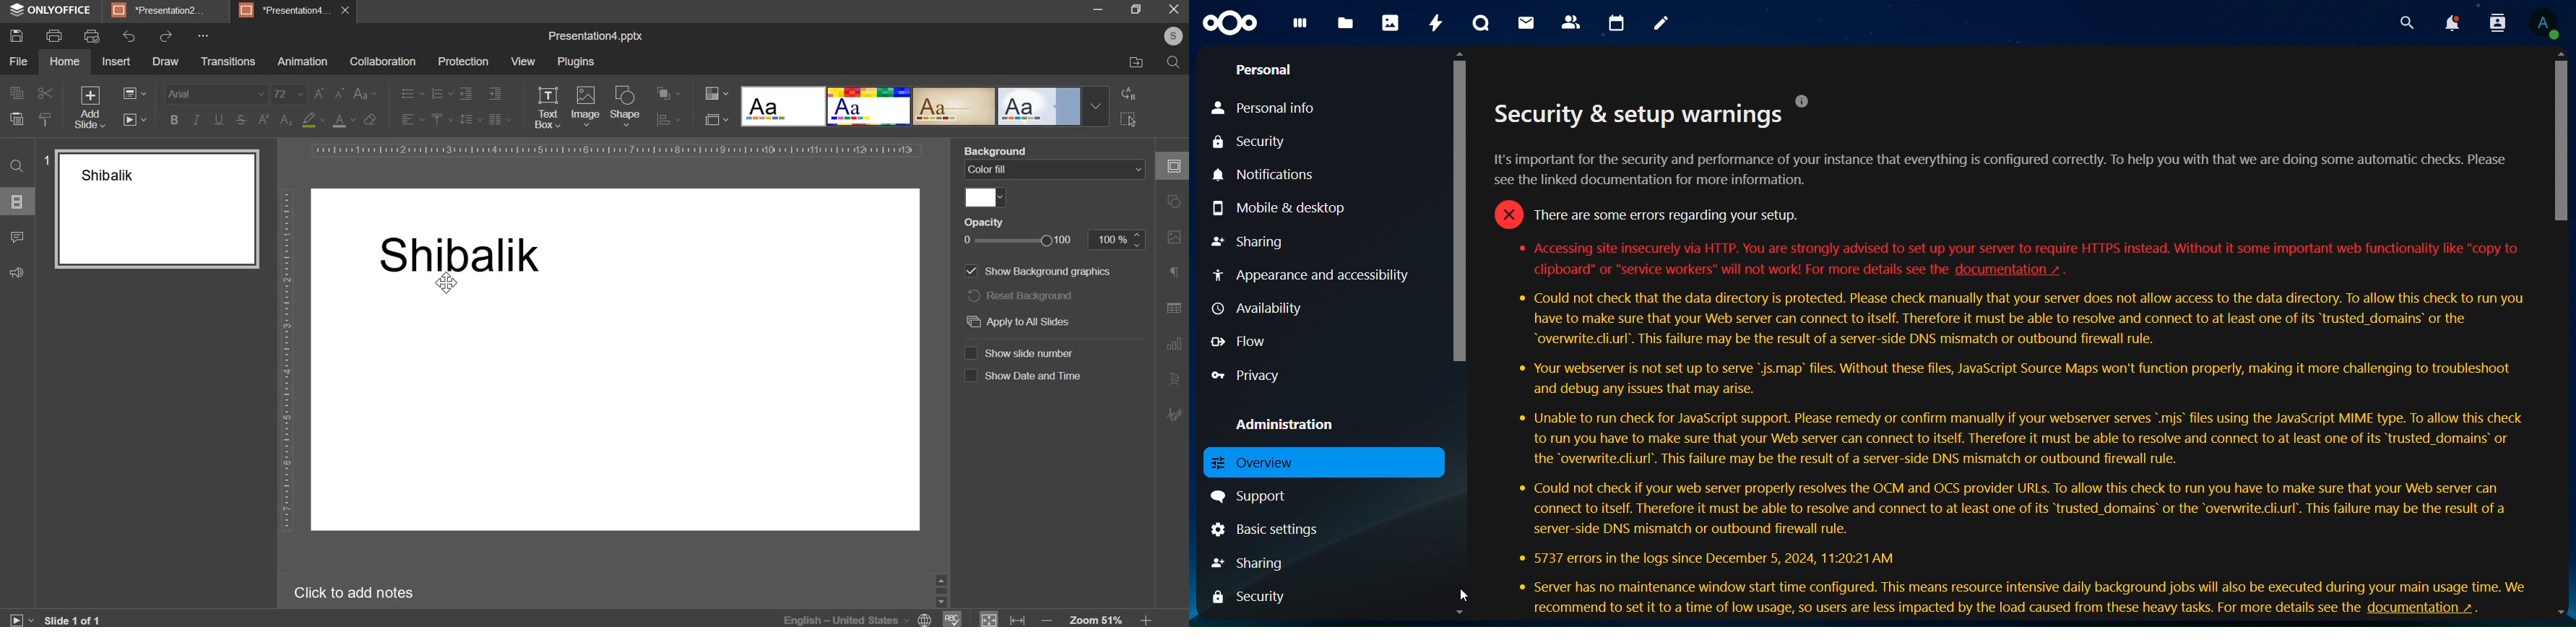  Describe the element at coordinates (463, 62) in the screenshot. I see `protection` at that location.